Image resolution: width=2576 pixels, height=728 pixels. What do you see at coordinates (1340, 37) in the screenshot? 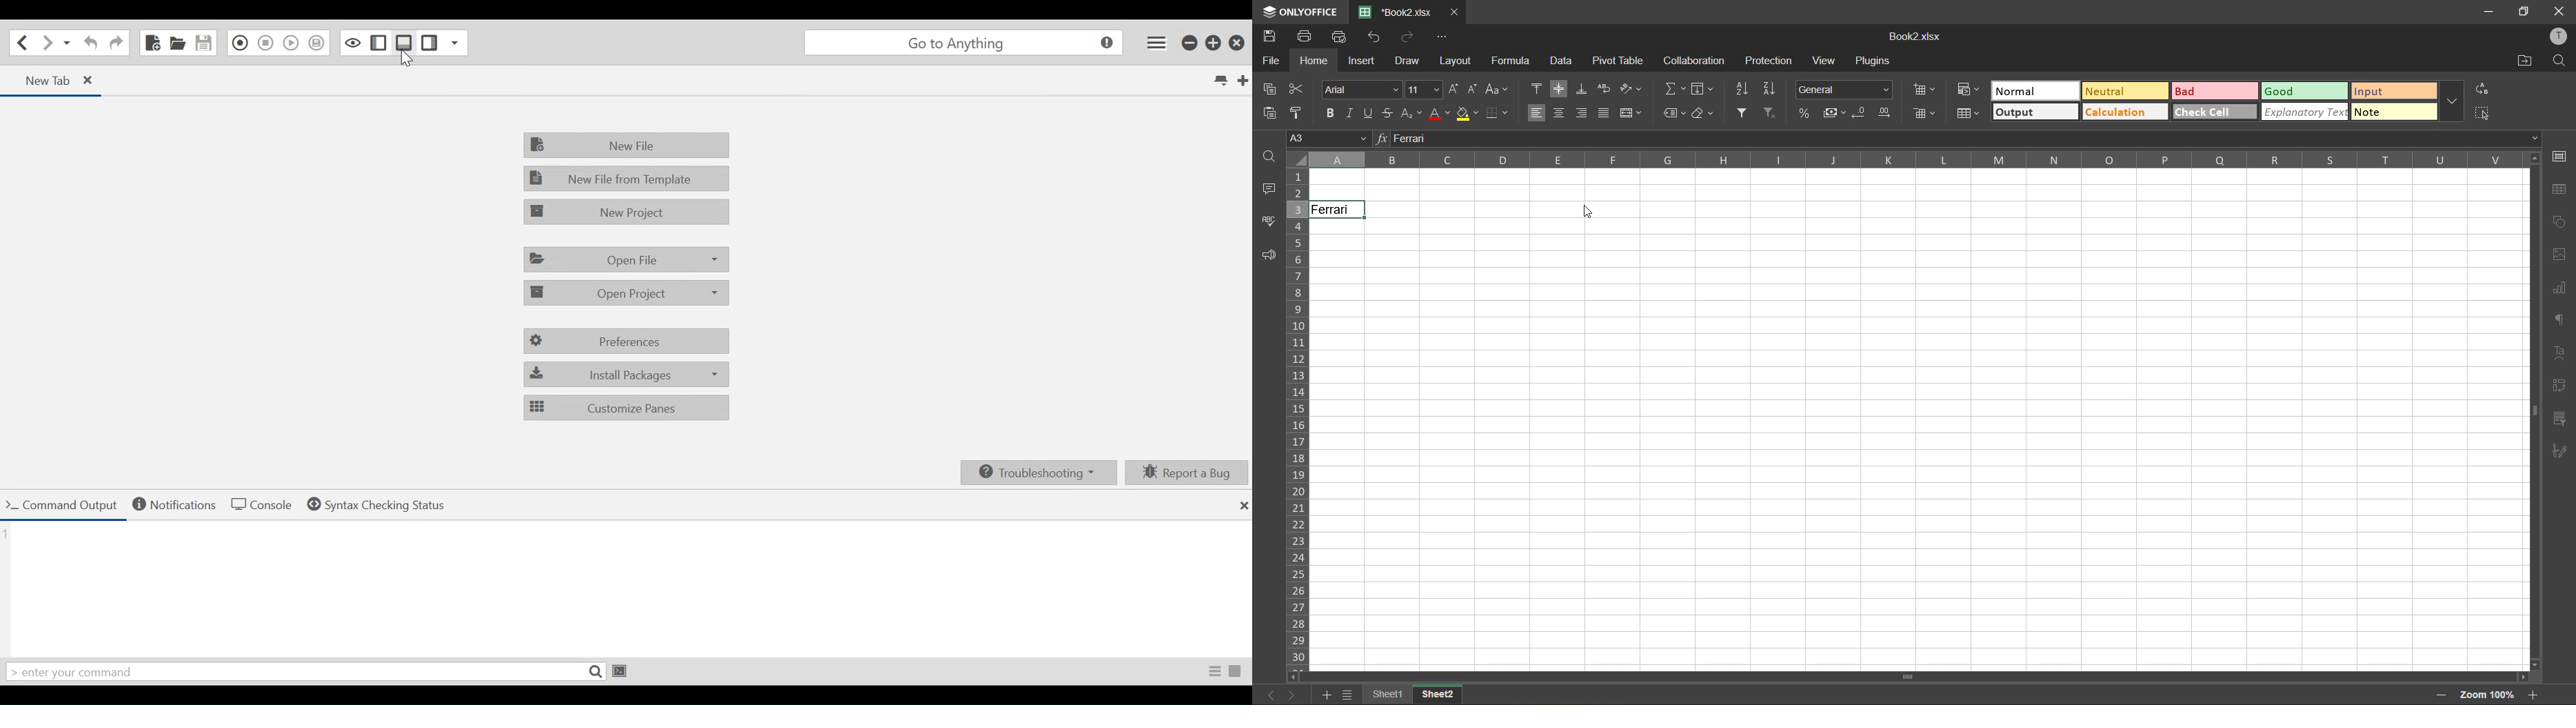
I see `quick print` at bounding box center [1340, 37].